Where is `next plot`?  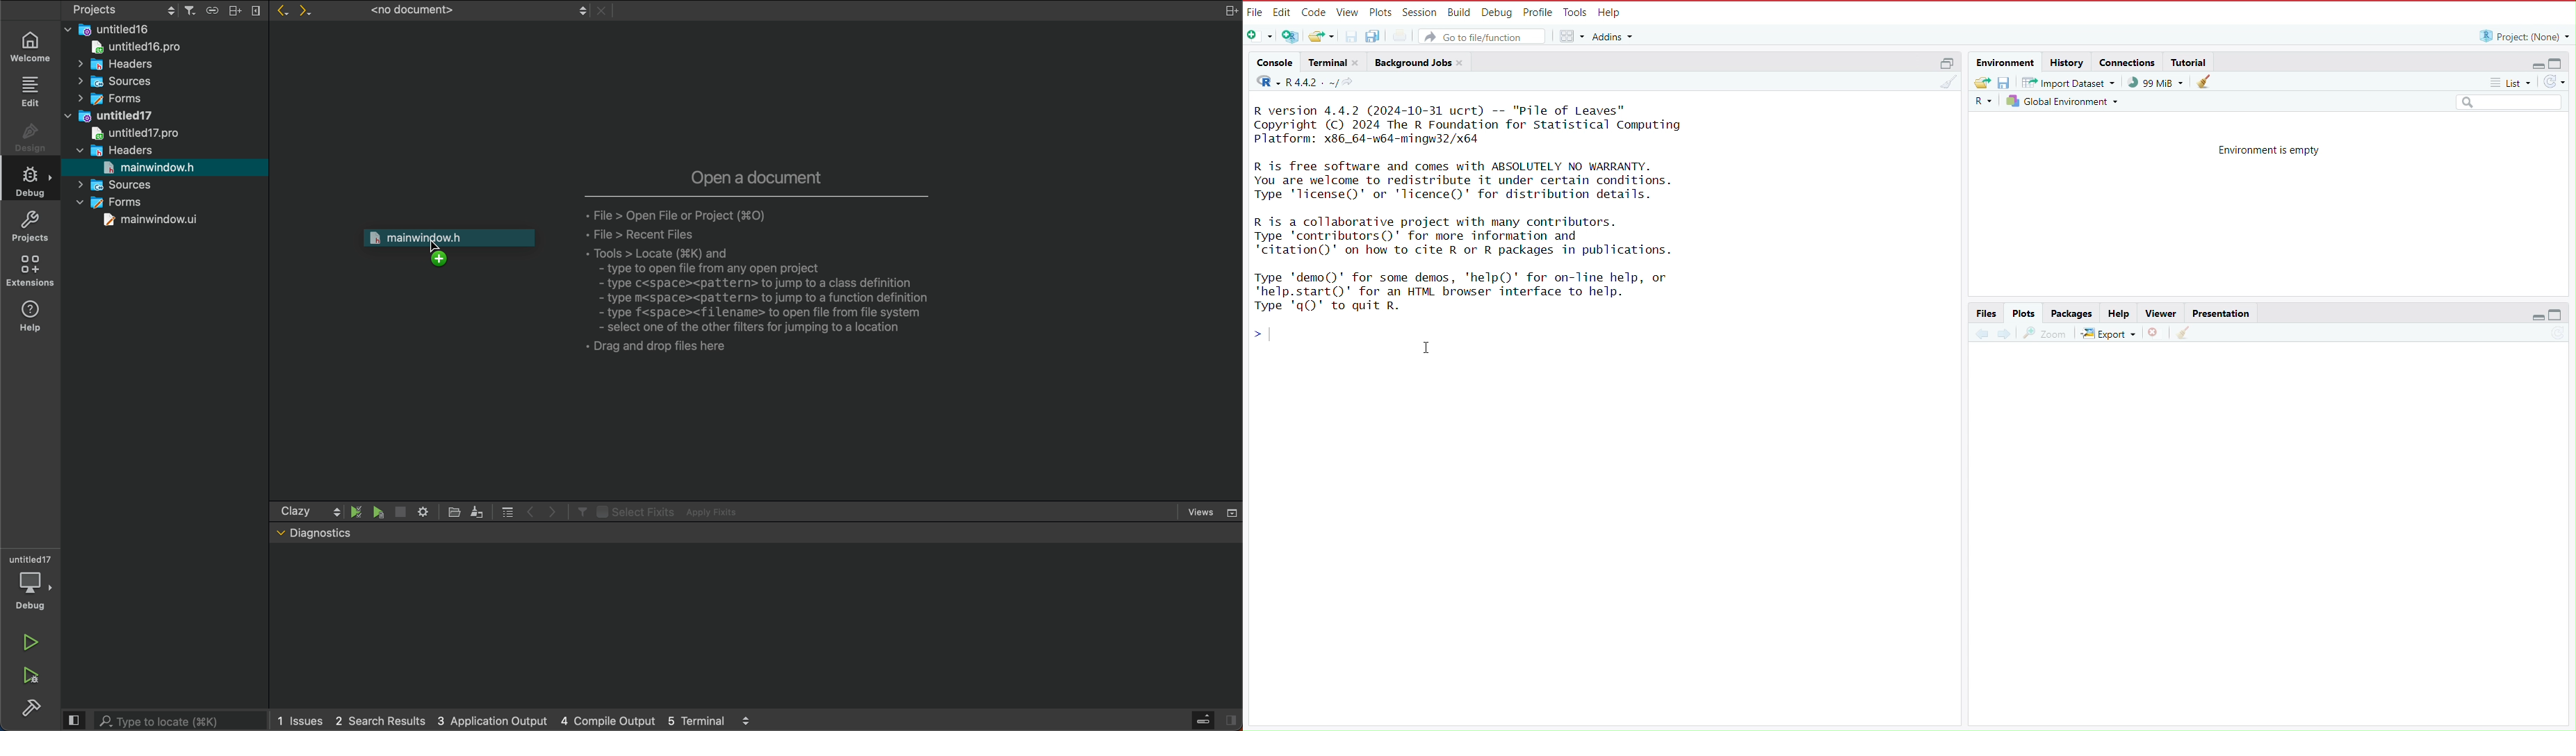
next plot is located at coordinates (2005, 334).